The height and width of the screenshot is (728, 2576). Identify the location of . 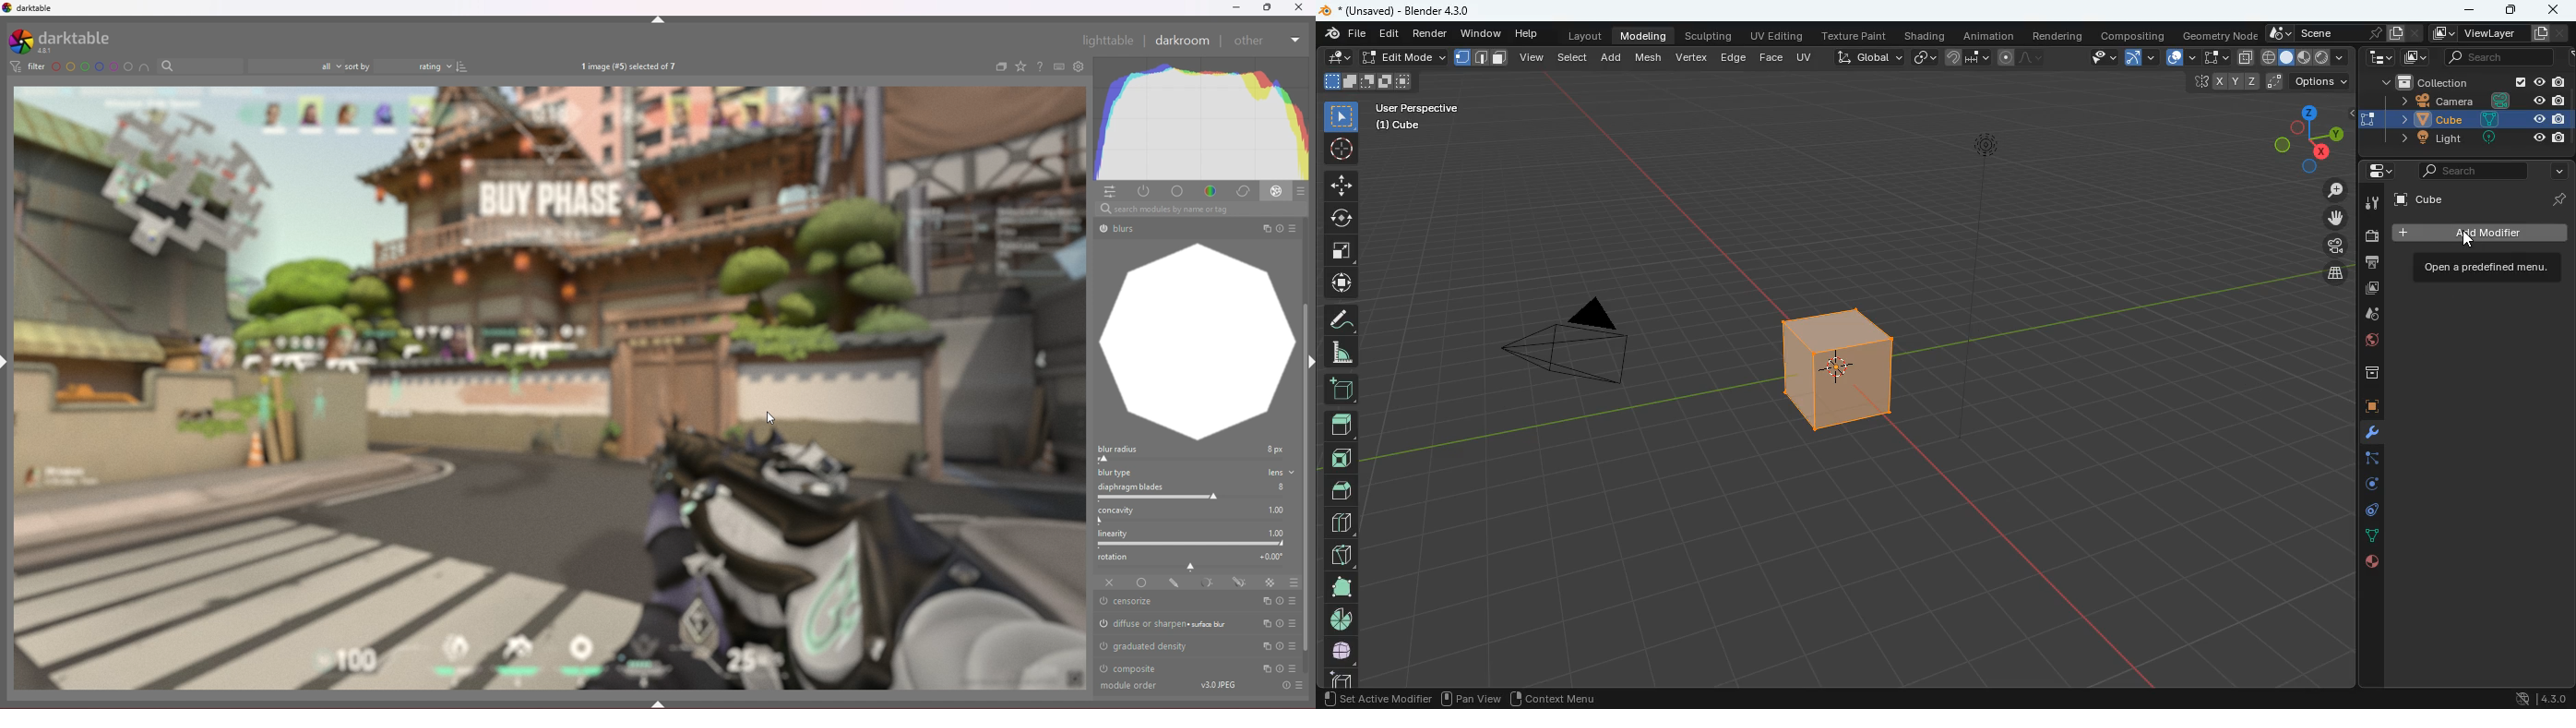
(1200, 209).